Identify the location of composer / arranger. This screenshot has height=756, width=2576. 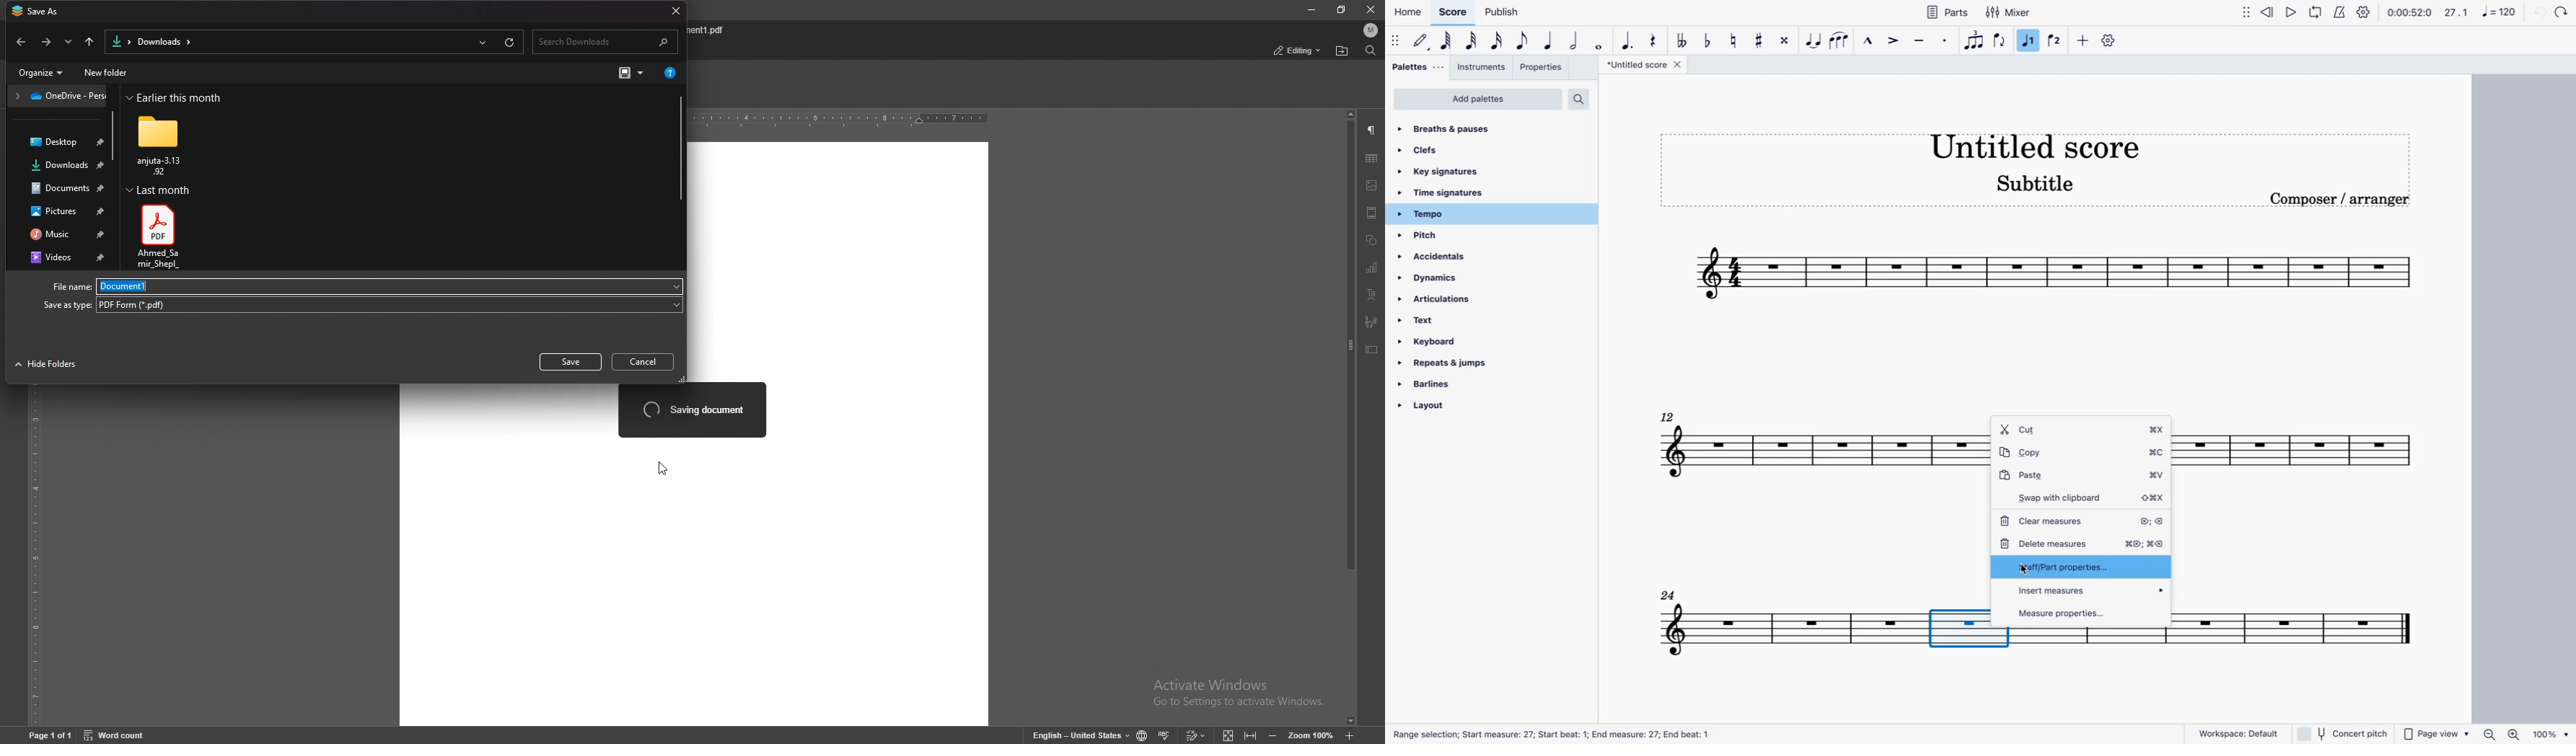
(2344, 197).